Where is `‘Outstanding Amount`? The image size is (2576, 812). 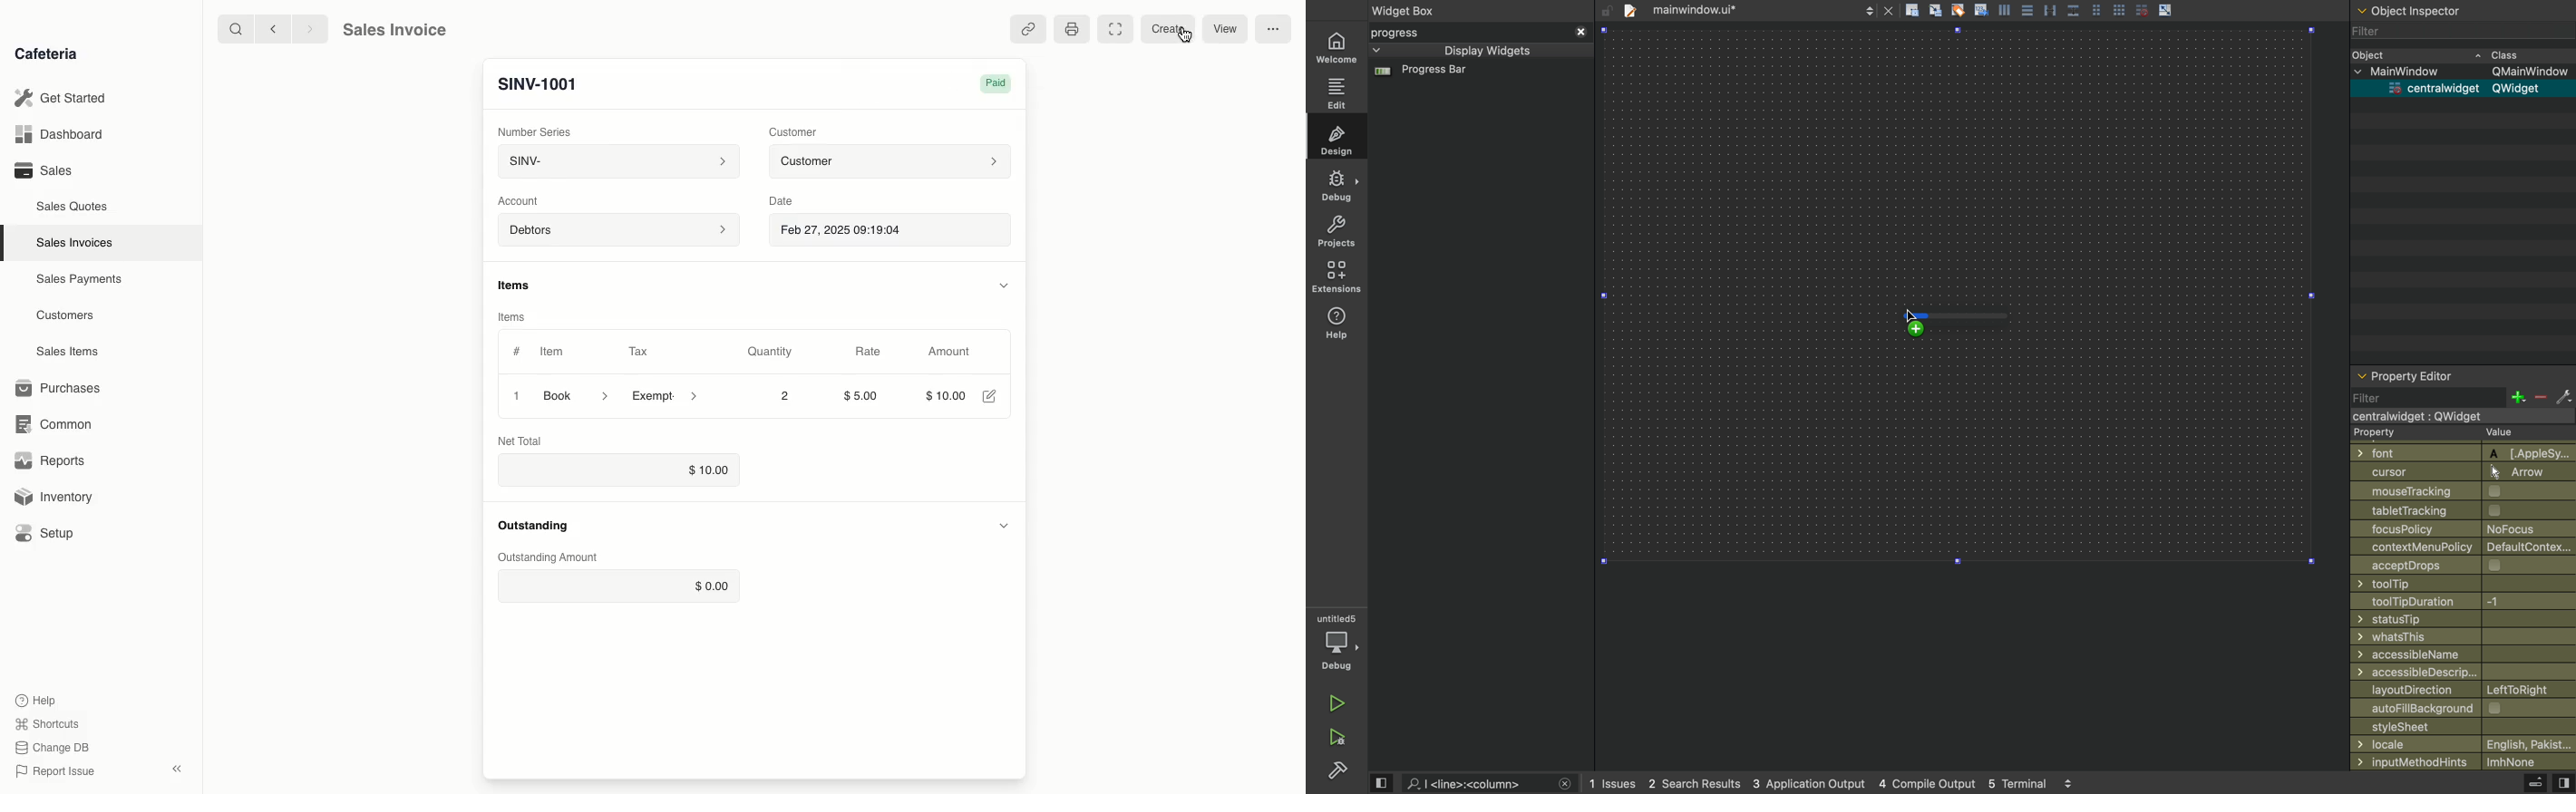 ‘Outstanding Amount is located at coordinates (549, 558).